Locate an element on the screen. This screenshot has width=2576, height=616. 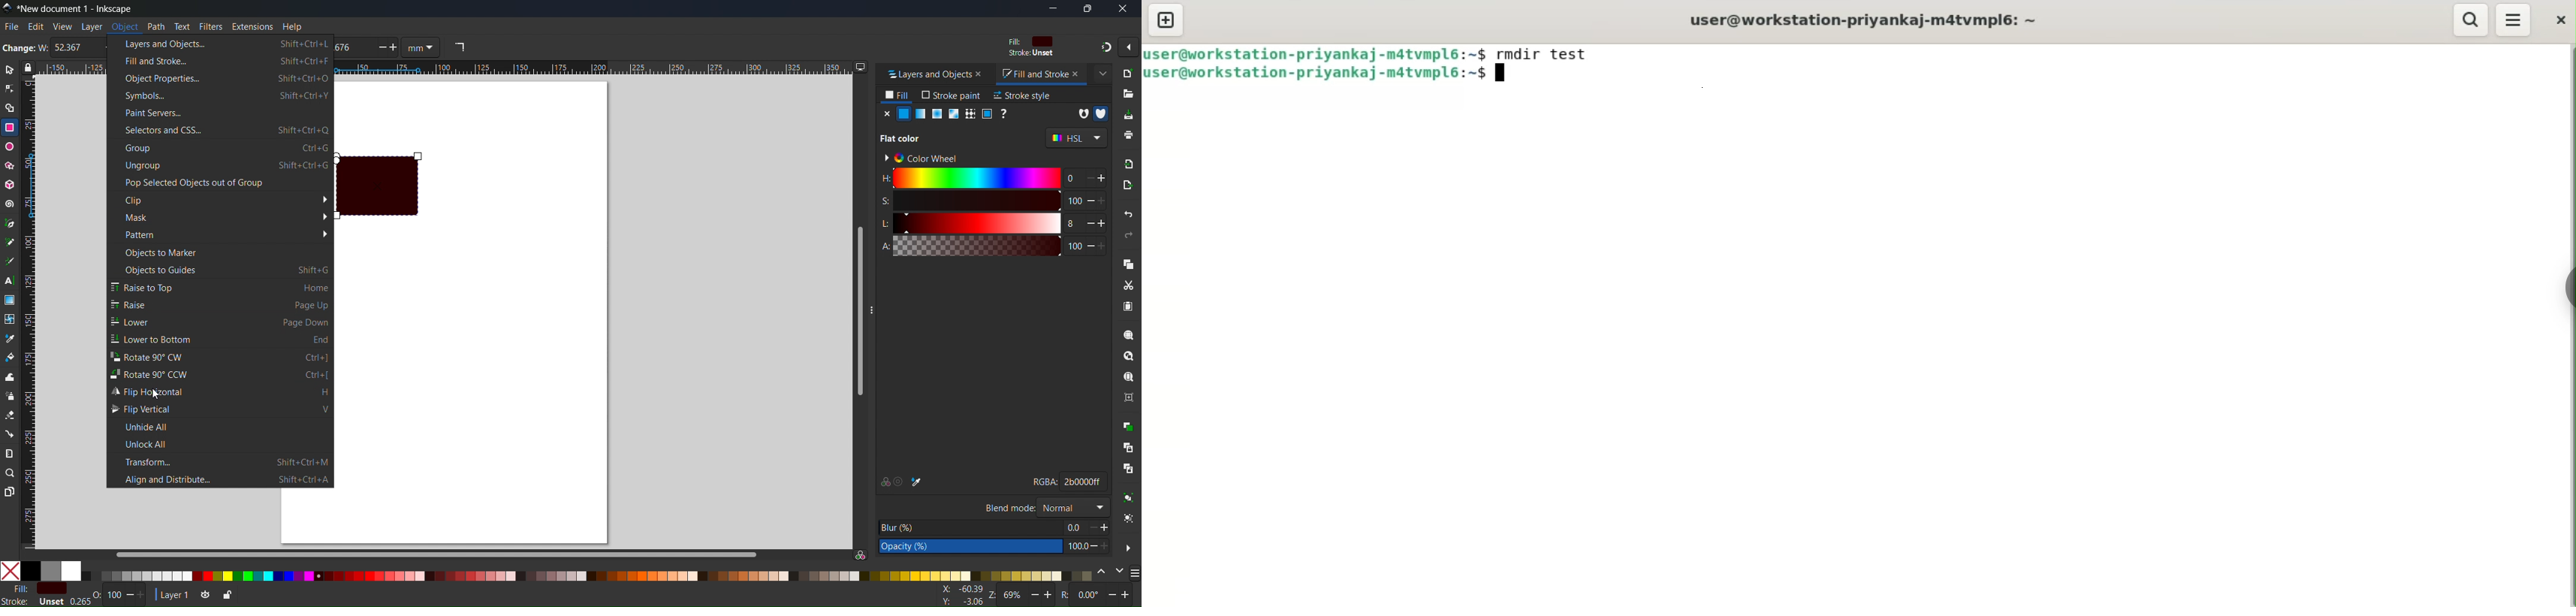
Stroke paint is located at coordinates (952, 95).